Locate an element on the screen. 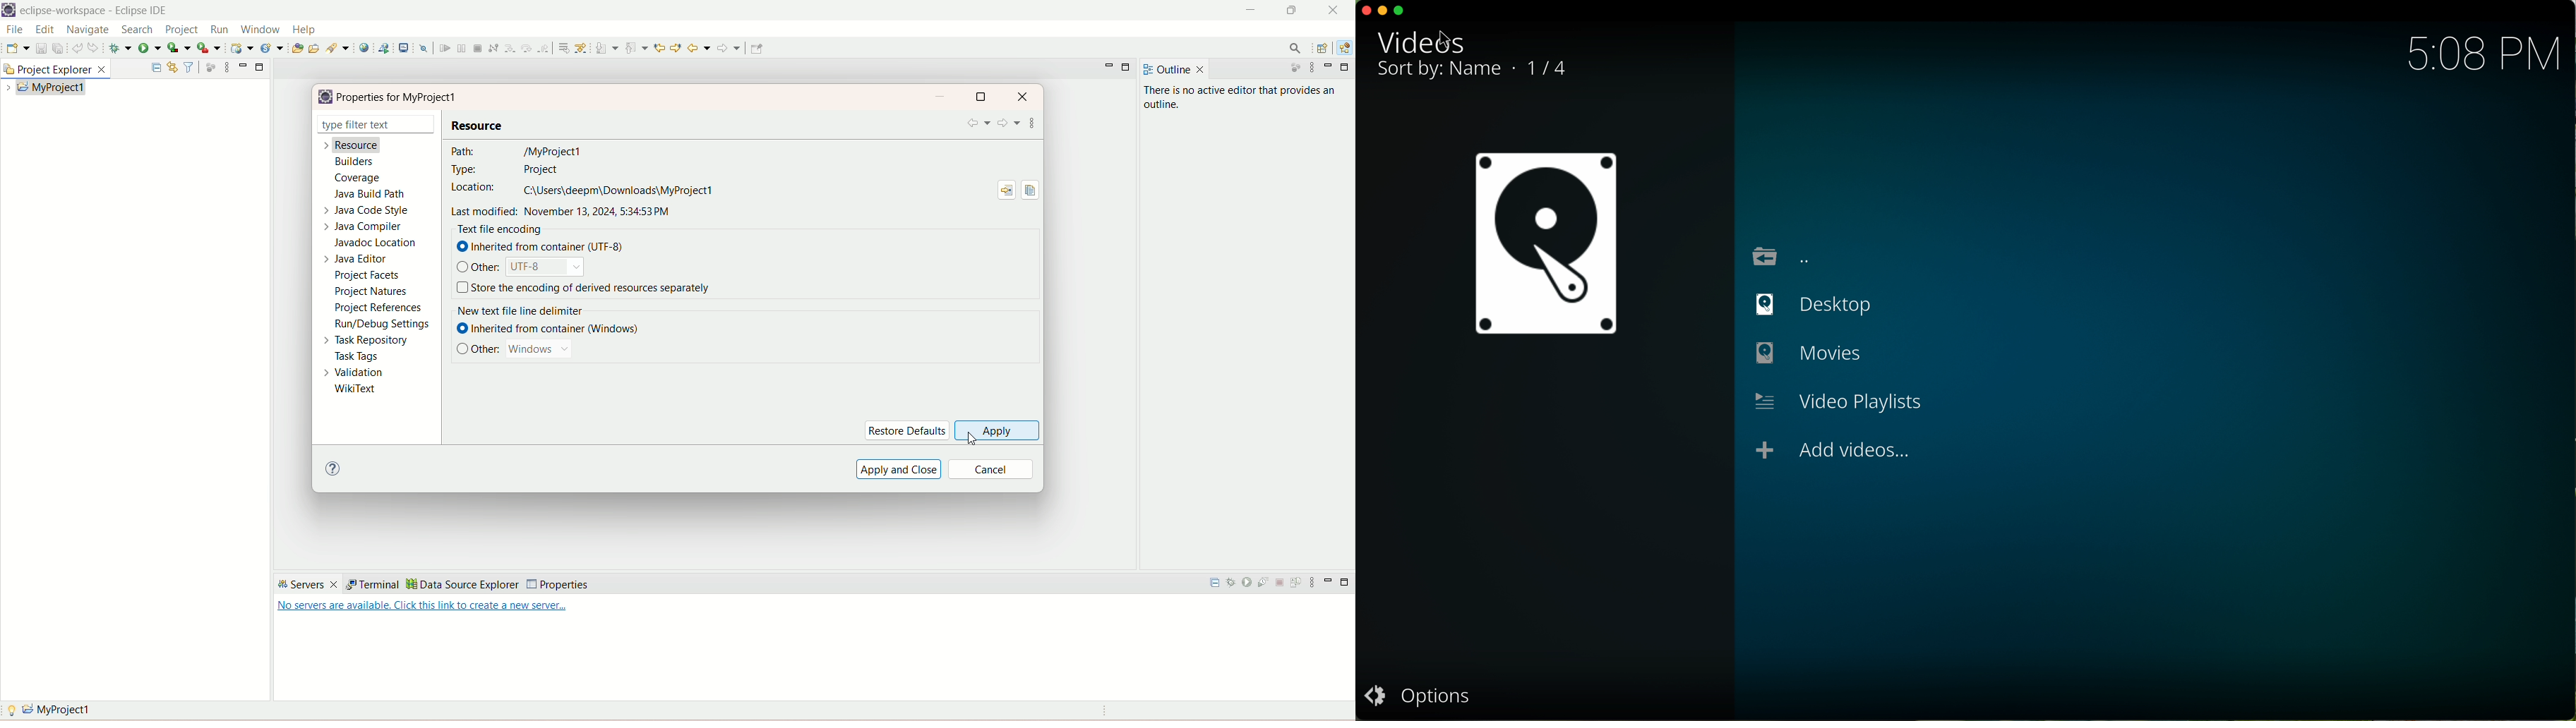 The width and height of the screenshot is (2576, 728). java build path is located at coordinates (372, 195).